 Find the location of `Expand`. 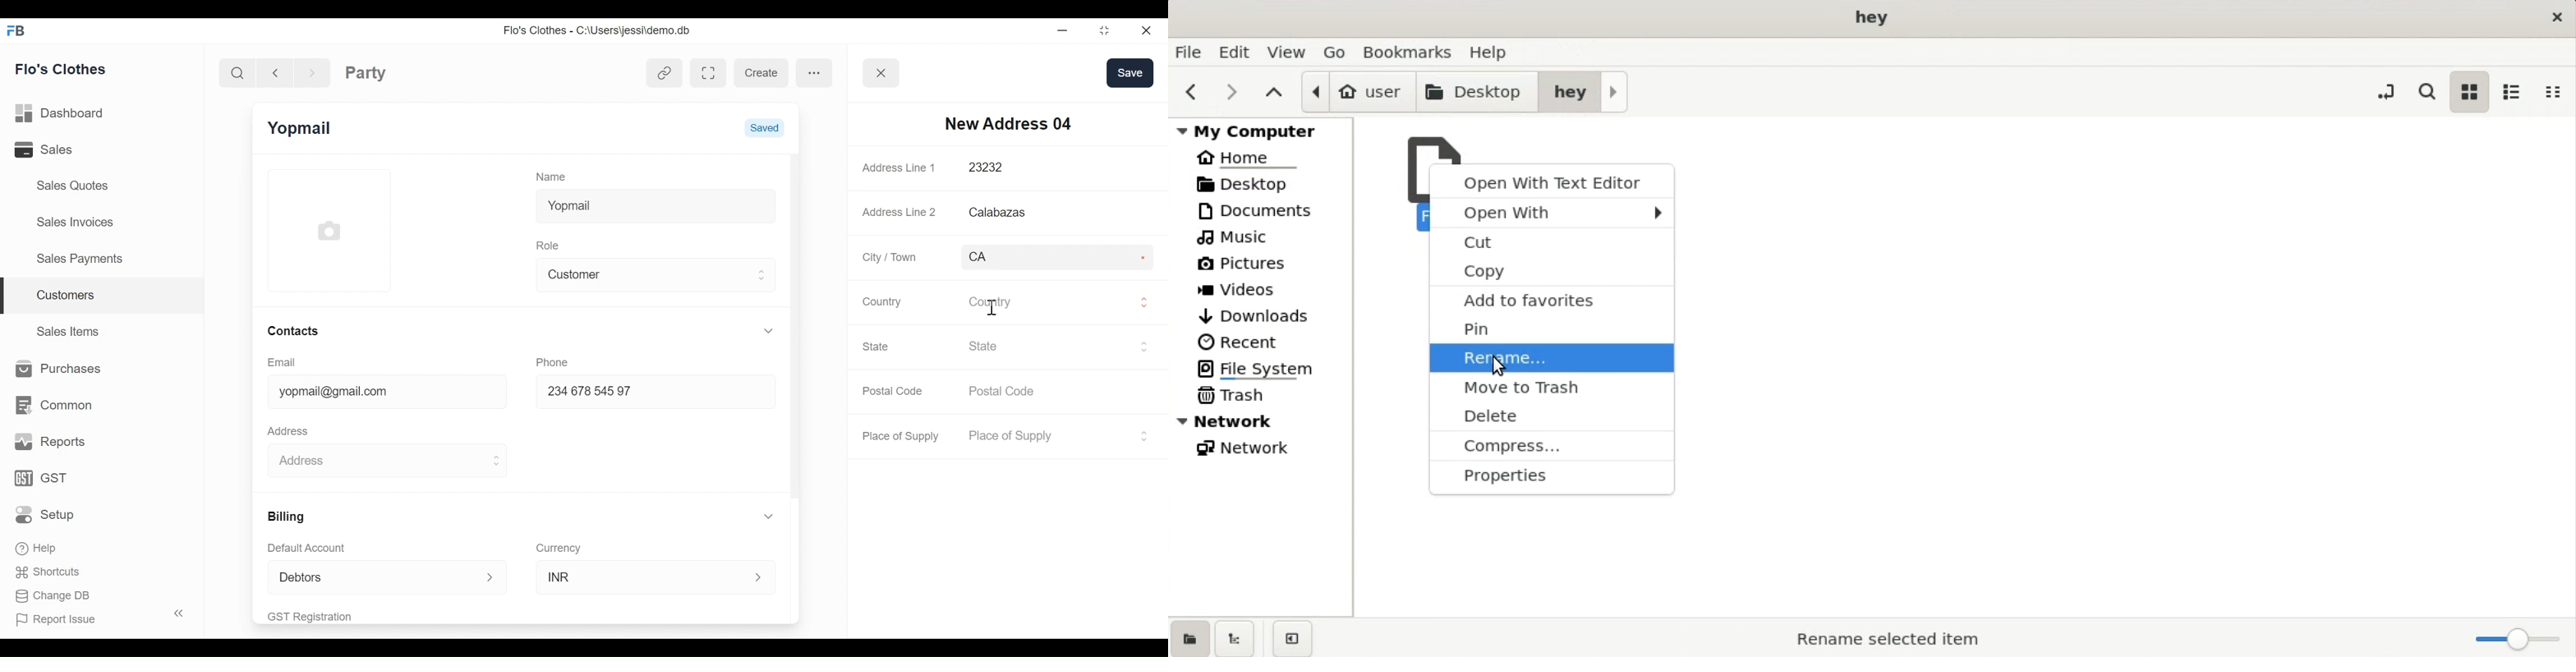

Expand is located at coordinates (760, 577).